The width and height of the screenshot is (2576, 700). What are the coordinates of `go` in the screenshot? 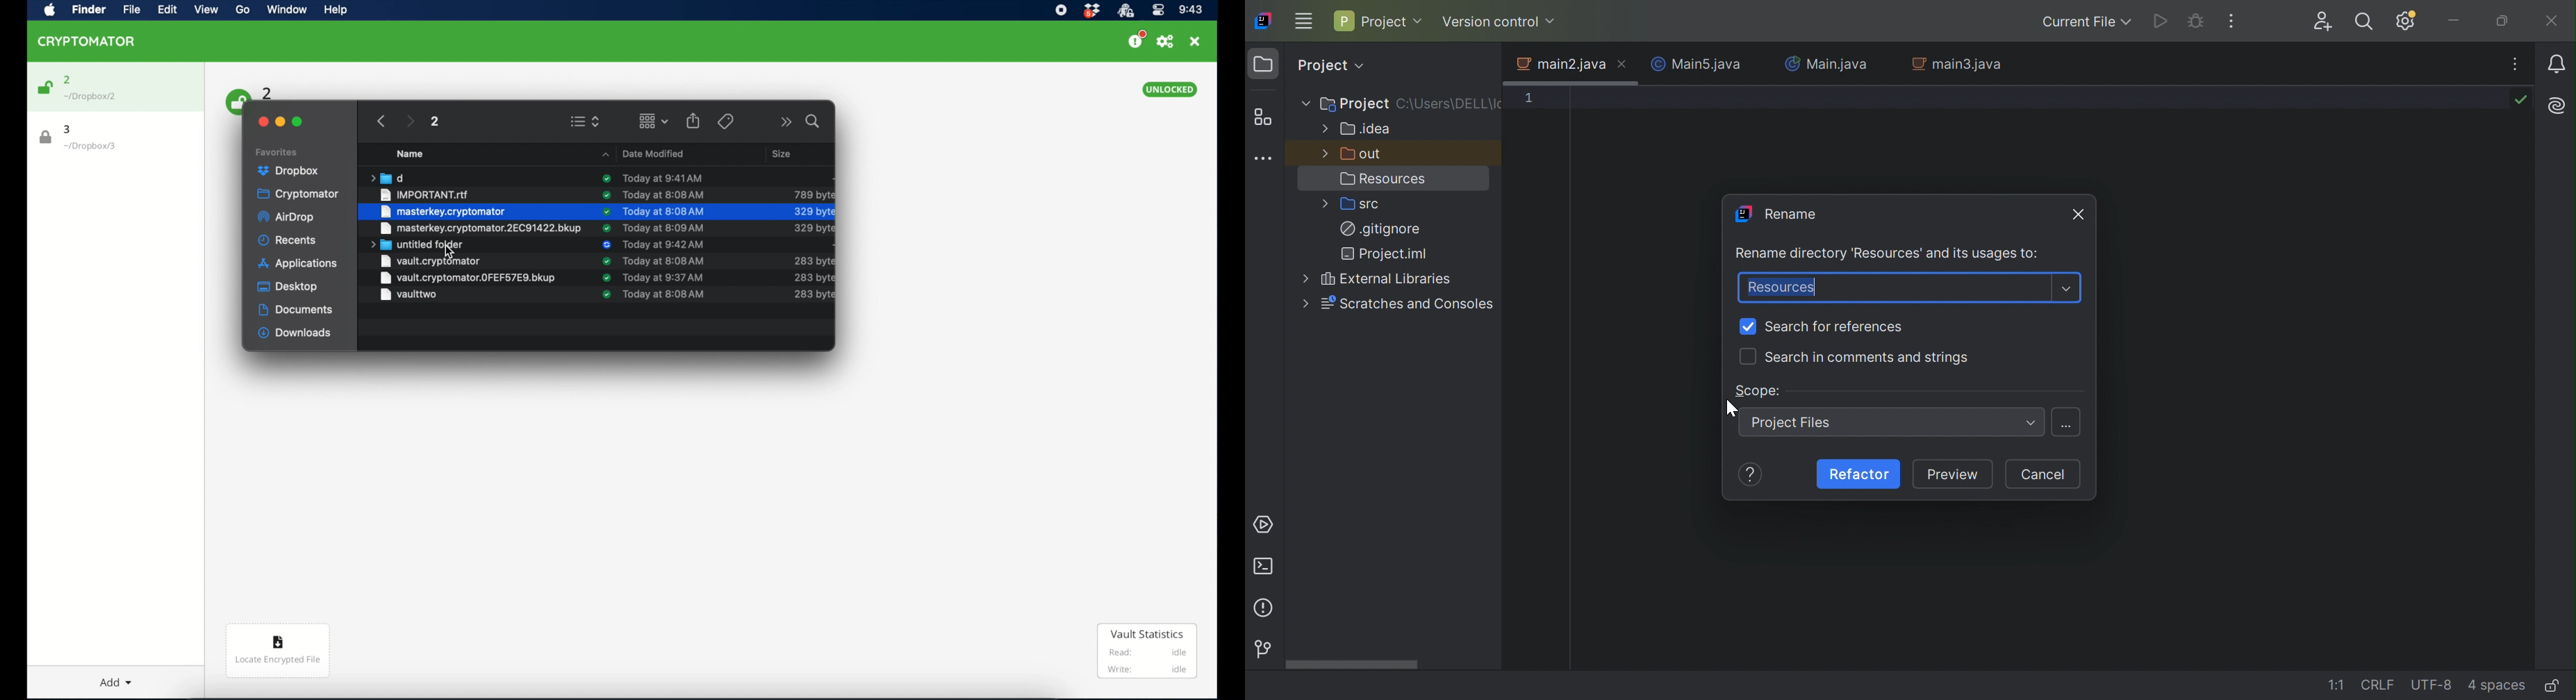 It's located at (241, 10).